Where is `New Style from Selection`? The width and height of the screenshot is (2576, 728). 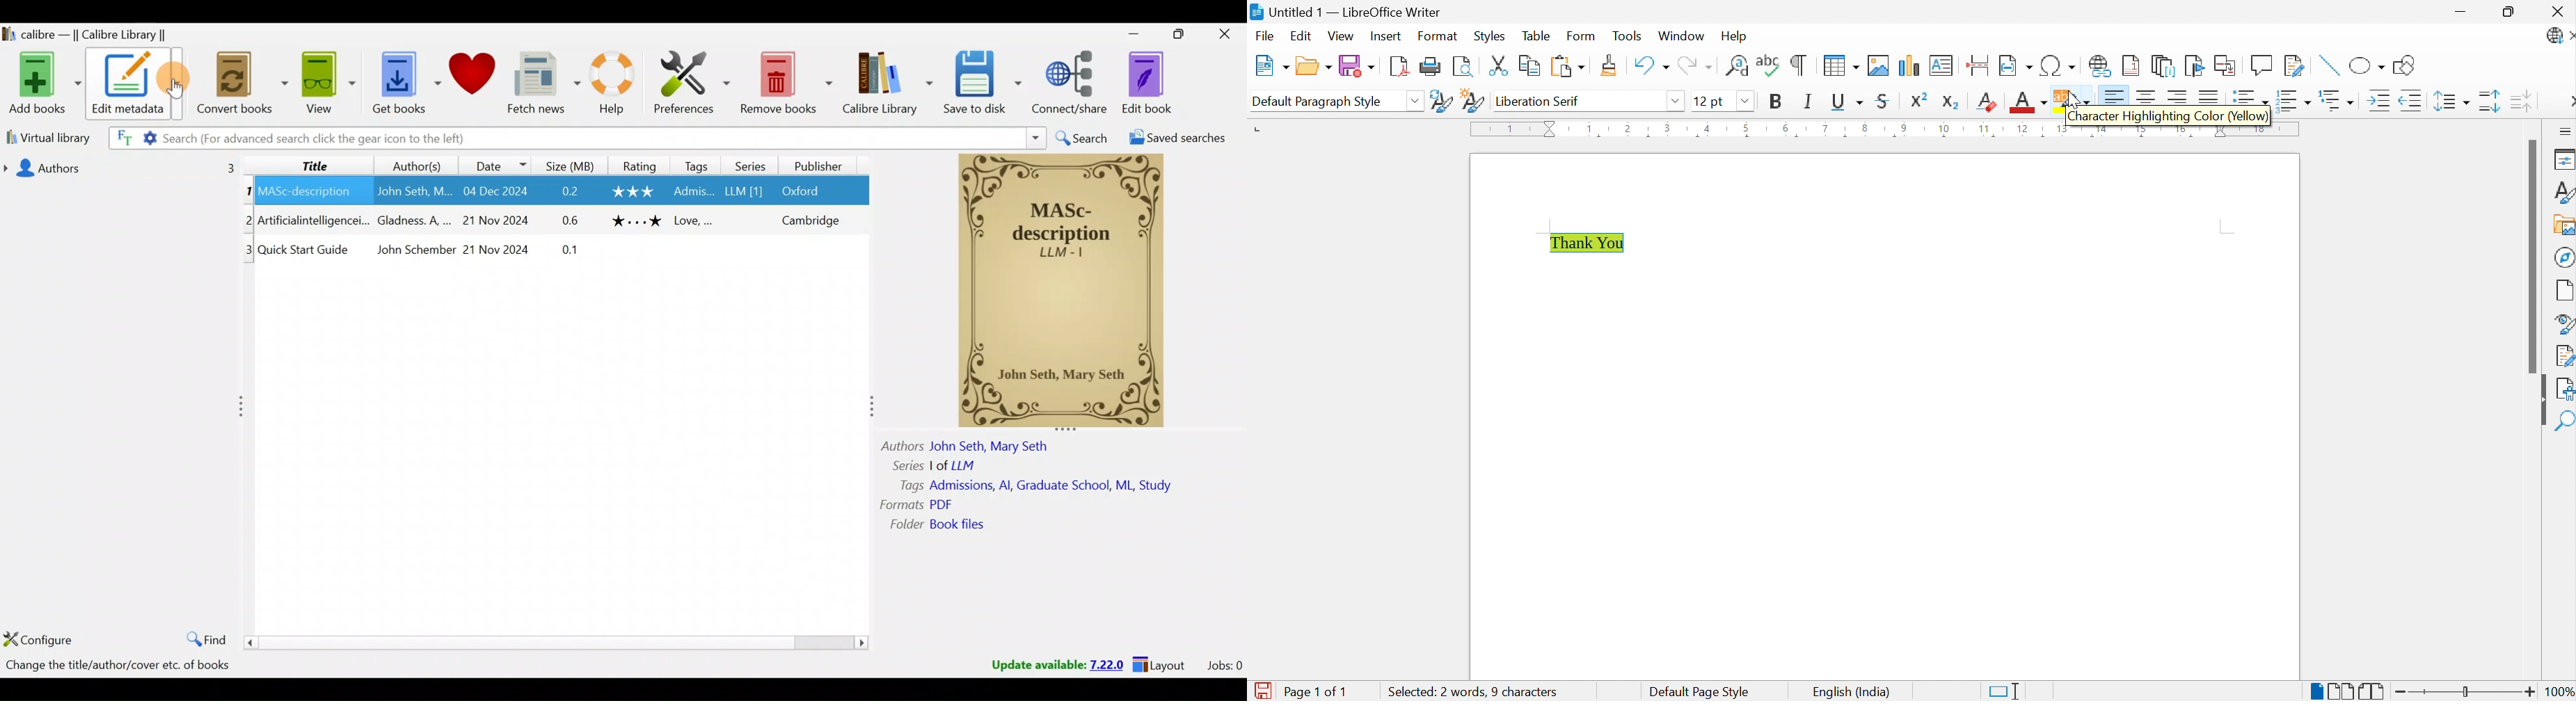 New Style from Selection is located at coordinates (1472, 99).